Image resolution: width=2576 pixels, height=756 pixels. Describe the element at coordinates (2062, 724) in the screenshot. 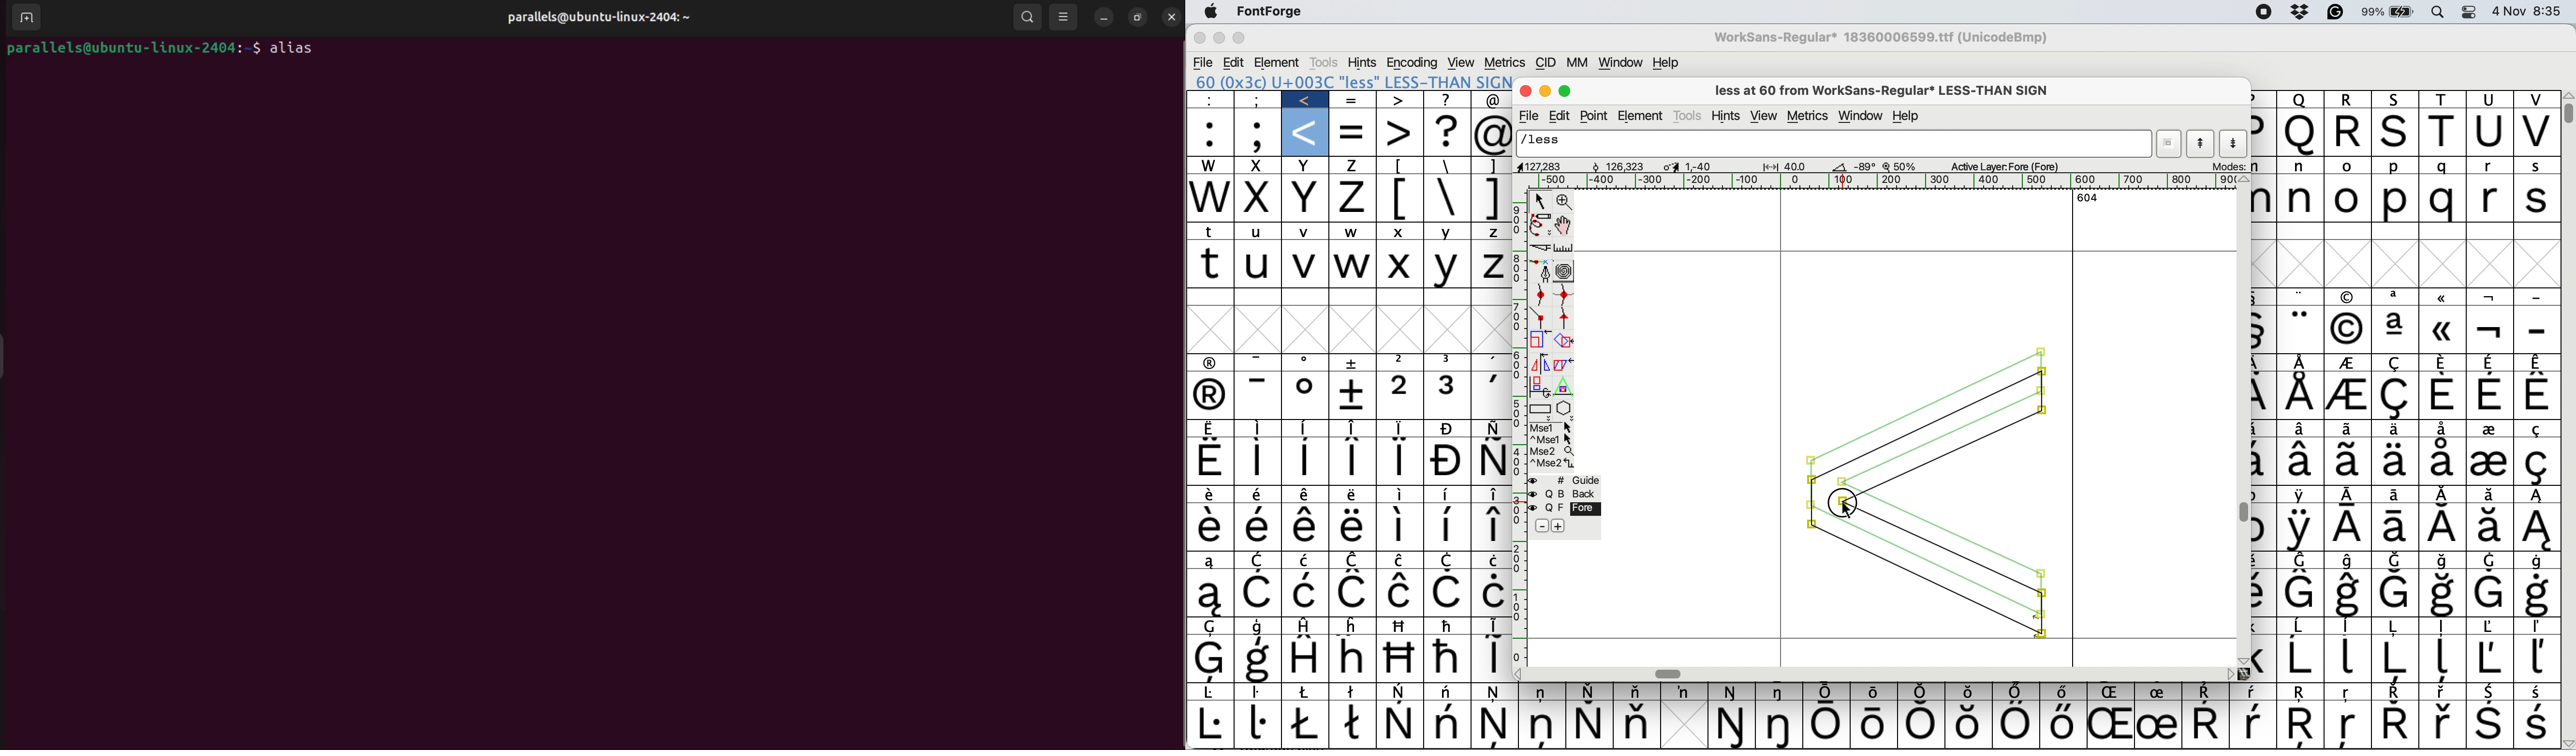

I see `Symbol` at that location.